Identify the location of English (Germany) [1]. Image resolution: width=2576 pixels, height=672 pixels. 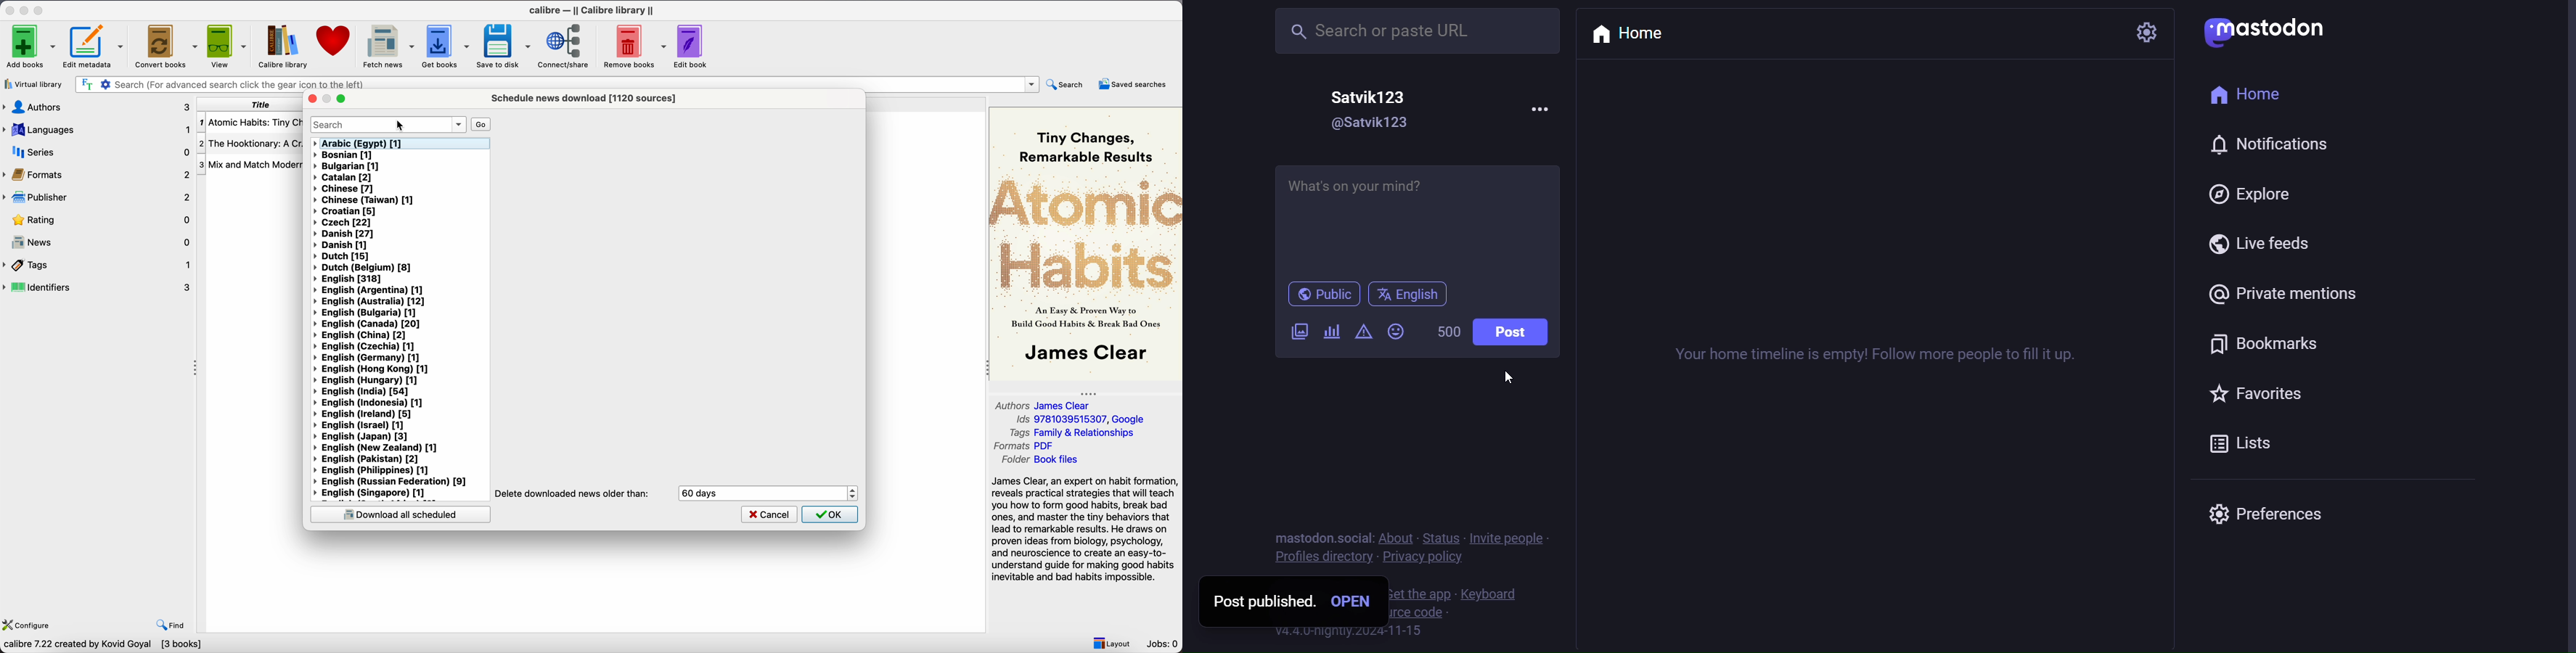
(369, 358).